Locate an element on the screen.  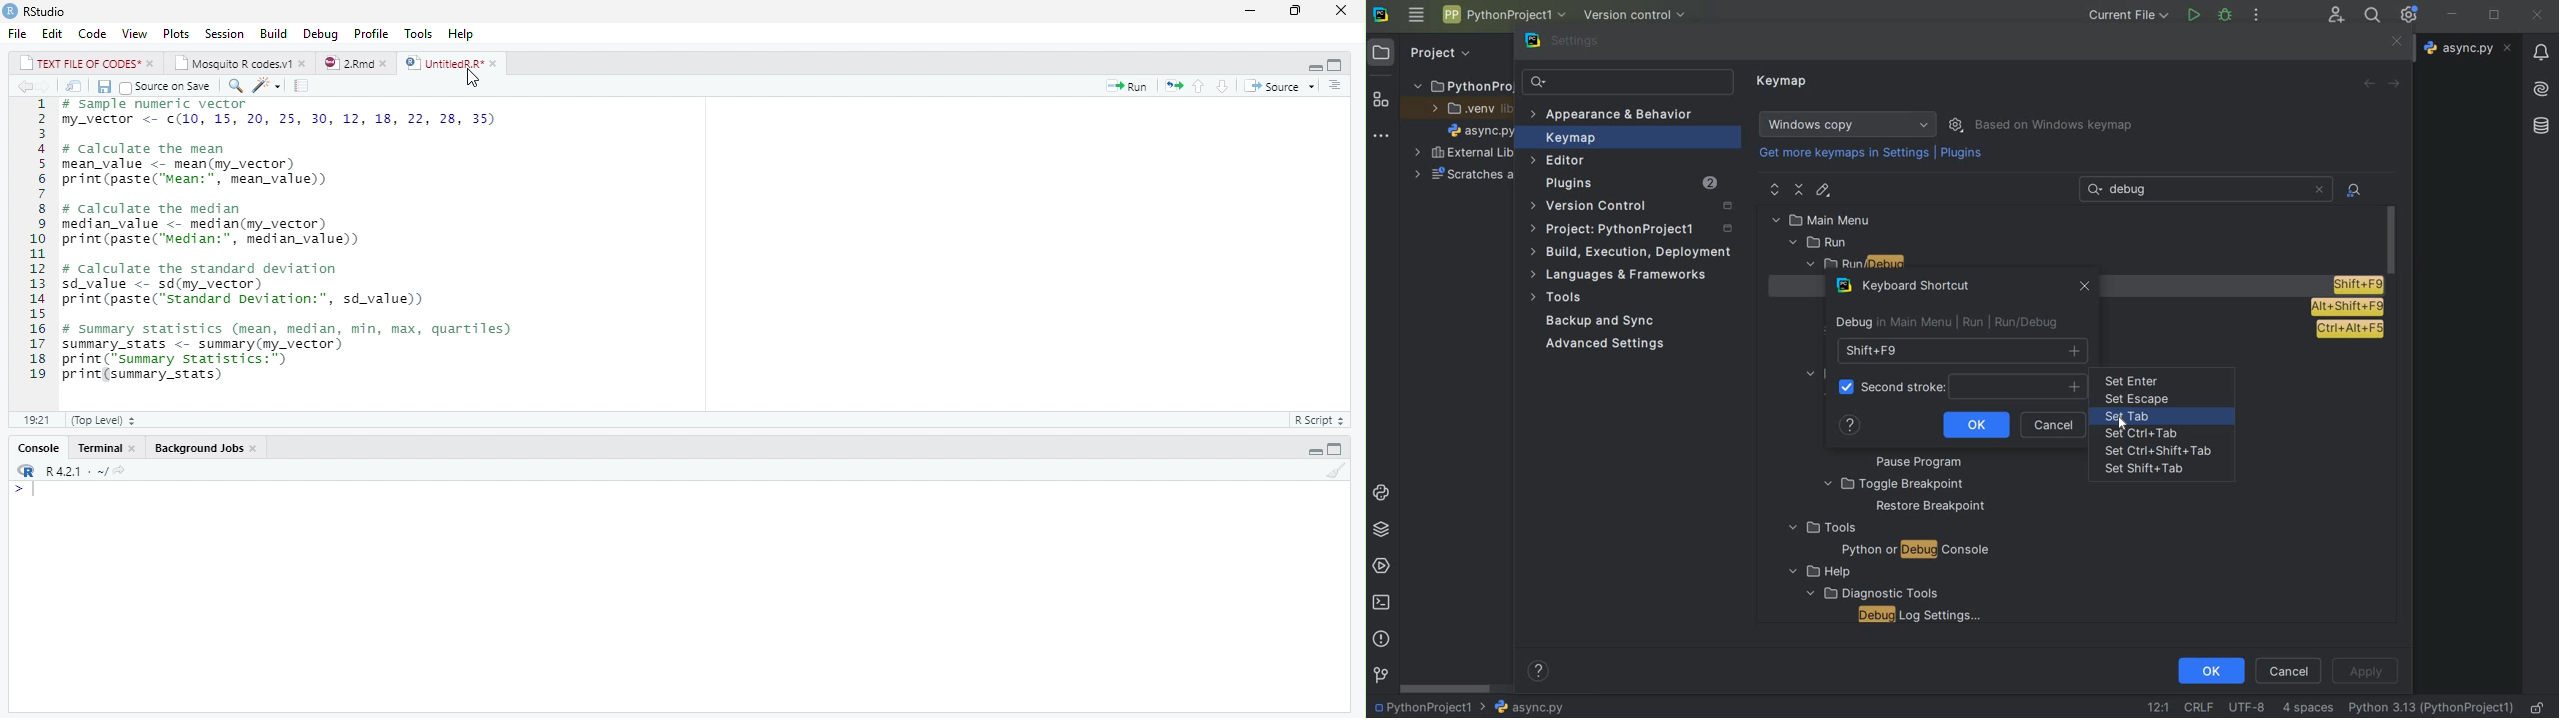
more actions is located at coordinates (2256, 16).